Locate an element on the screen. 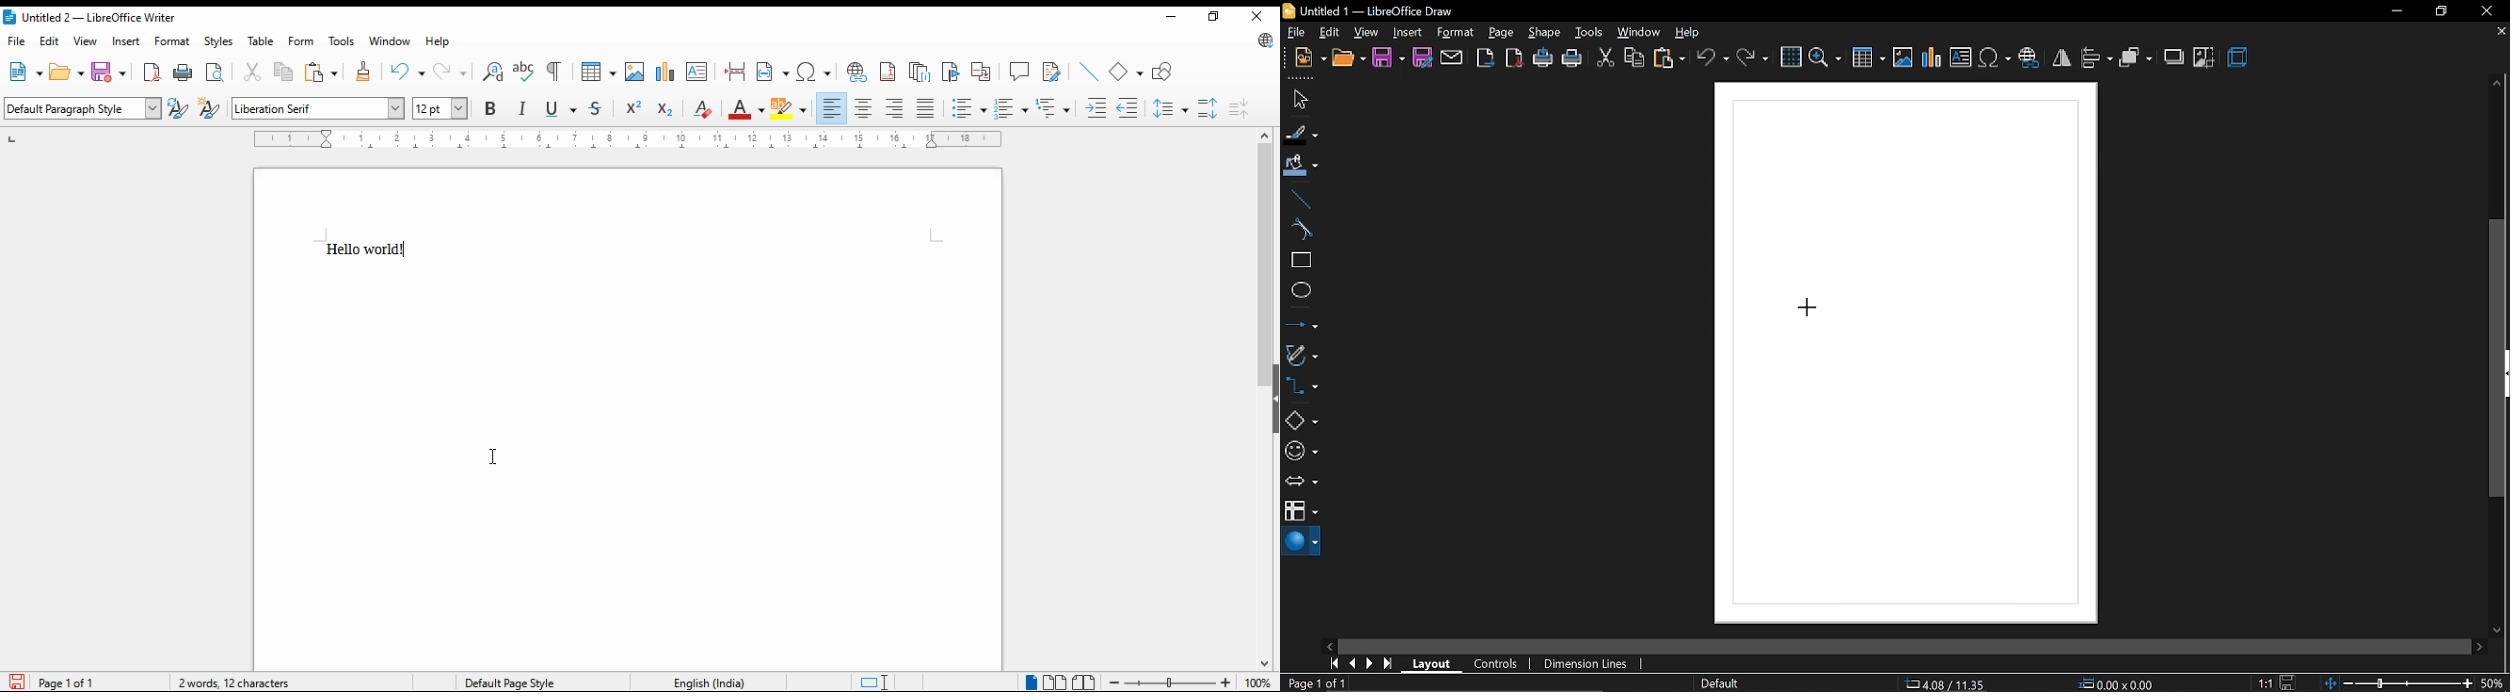  close window is located at coordinates (1257, 17).